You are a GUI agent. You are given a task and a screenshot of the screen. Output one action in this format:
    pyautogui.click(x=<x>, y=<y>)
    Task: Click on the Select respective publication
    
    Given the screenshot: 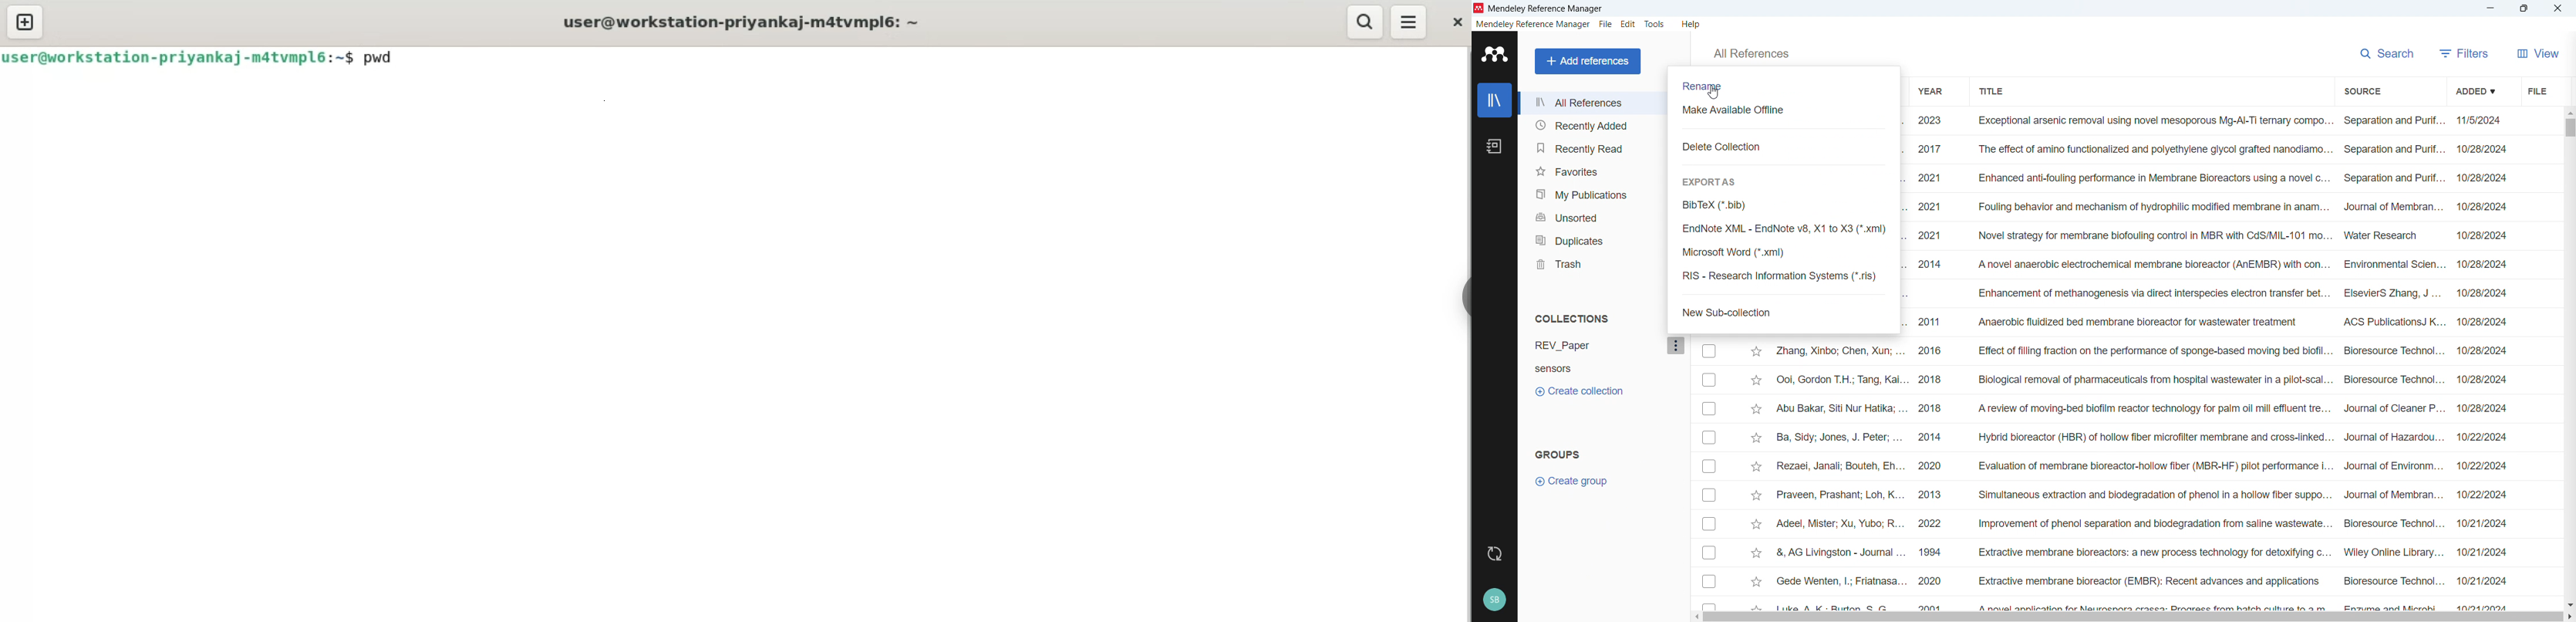 What is the action you would take?
    pyautogui.click(x=1709, y=524)
    